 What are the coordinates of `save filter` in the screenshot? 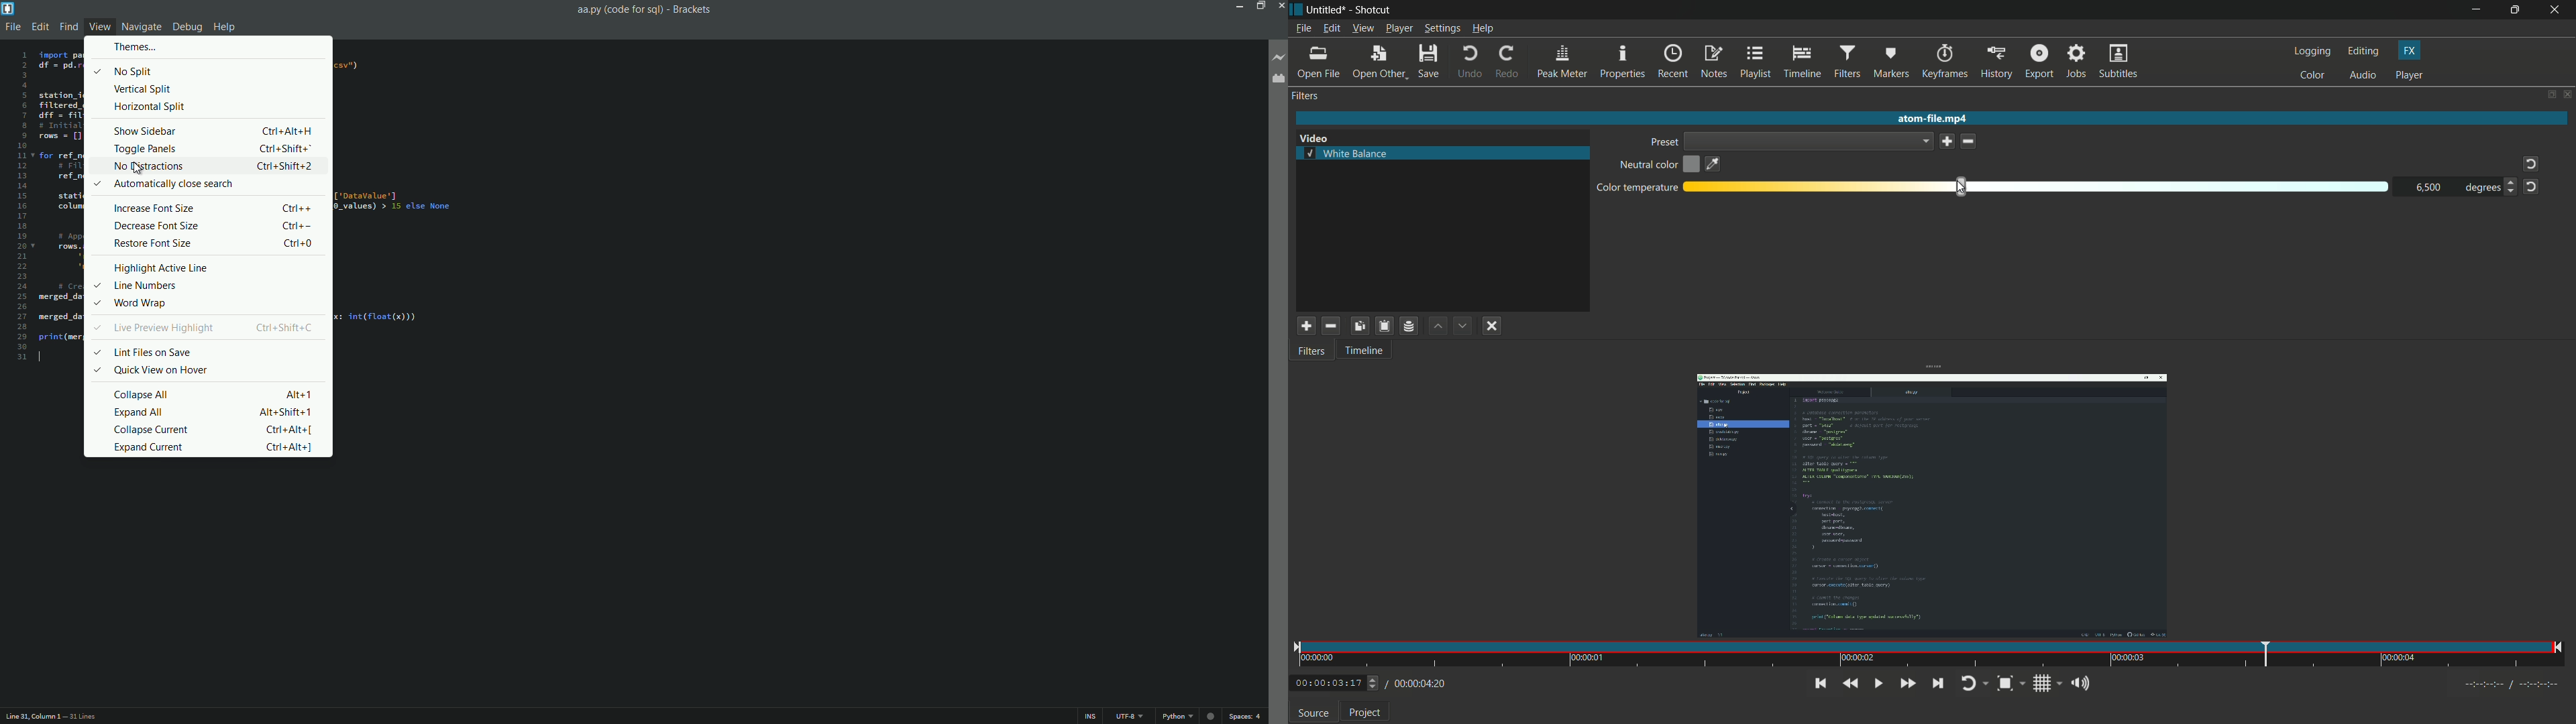 It's located at (1383, 326).